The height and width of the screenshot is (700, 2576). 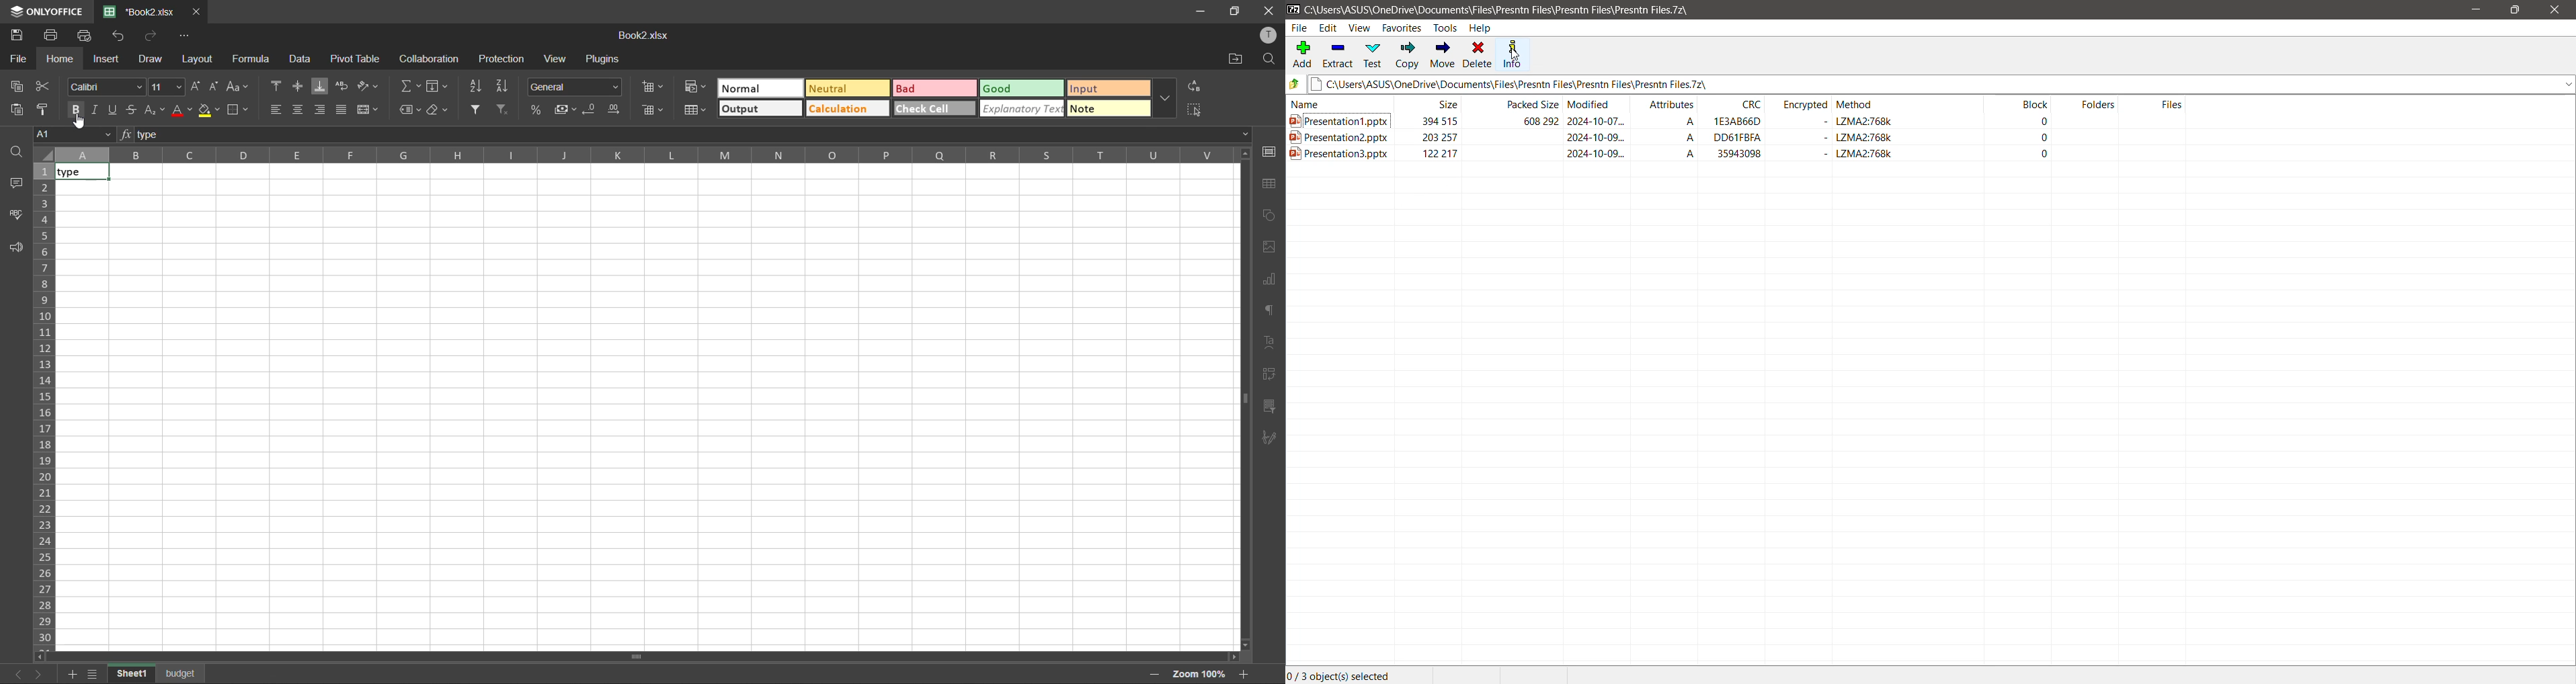 What do you see at coordinates (19, 34) in the screenshot?
I see `save` at bounding box center [19, 34].